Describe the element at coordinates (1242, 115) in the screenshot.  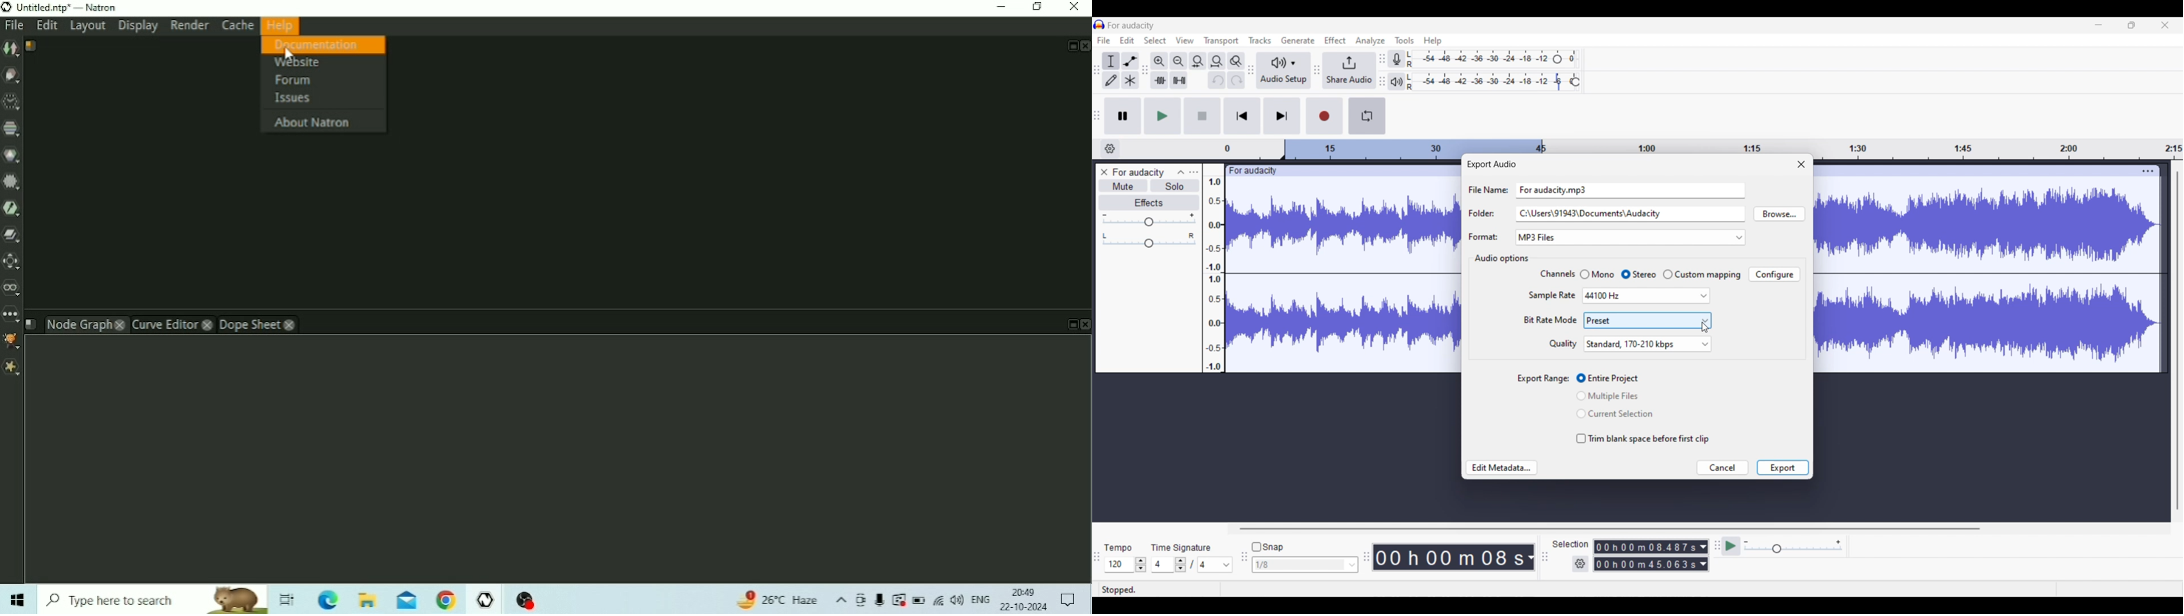
I see `Skip/Select to start` at that location.